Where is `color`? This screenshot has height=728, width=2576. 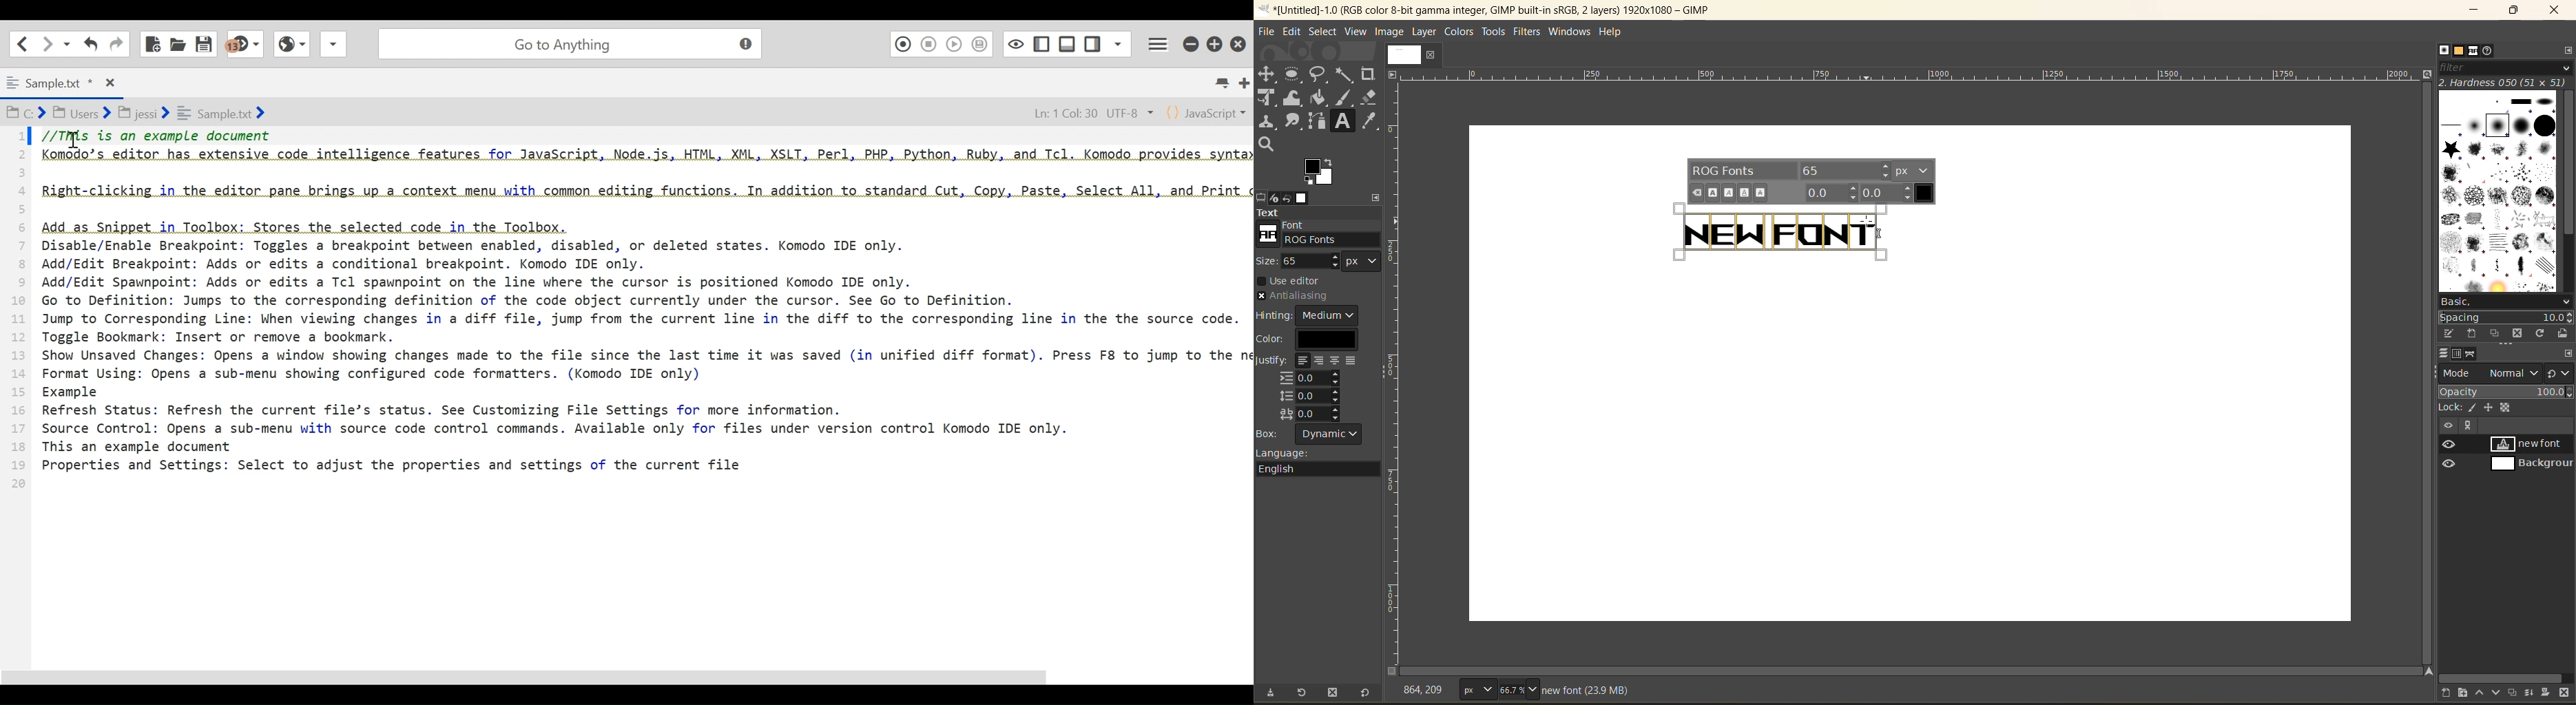
color is located at coordinates (1313, 339).